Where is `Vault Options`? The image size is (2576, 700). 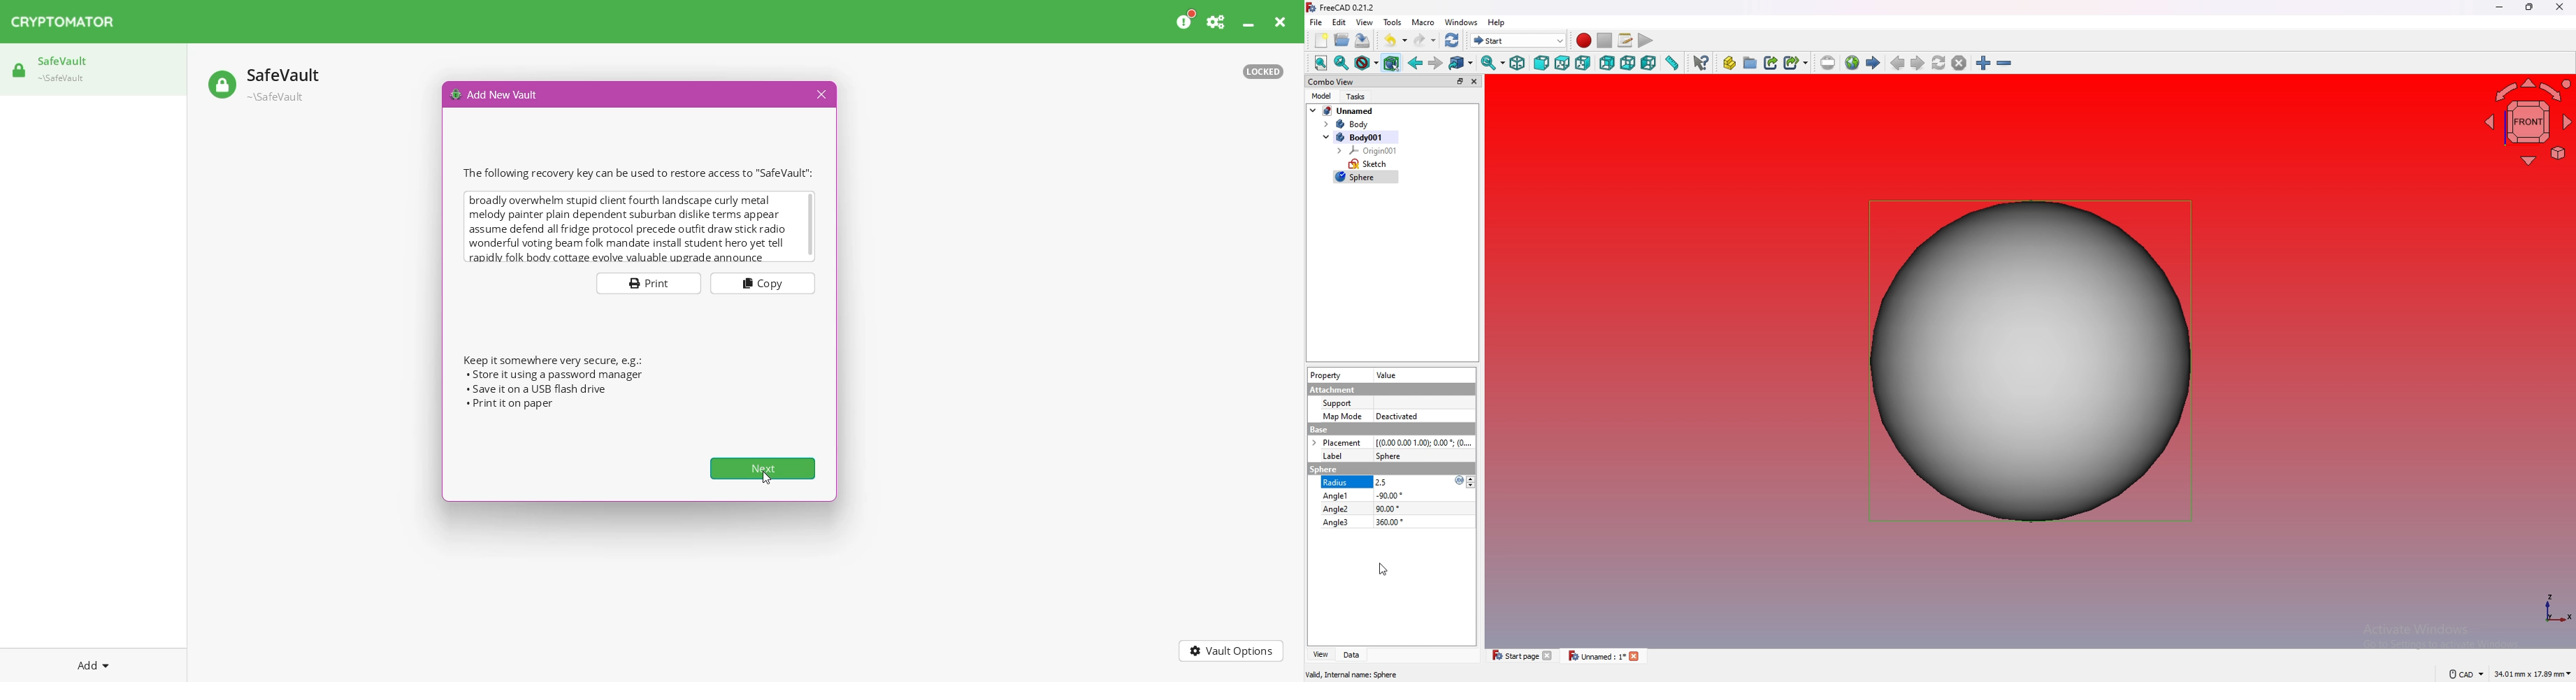
Vault Options is located at coordinates (1232, 651).